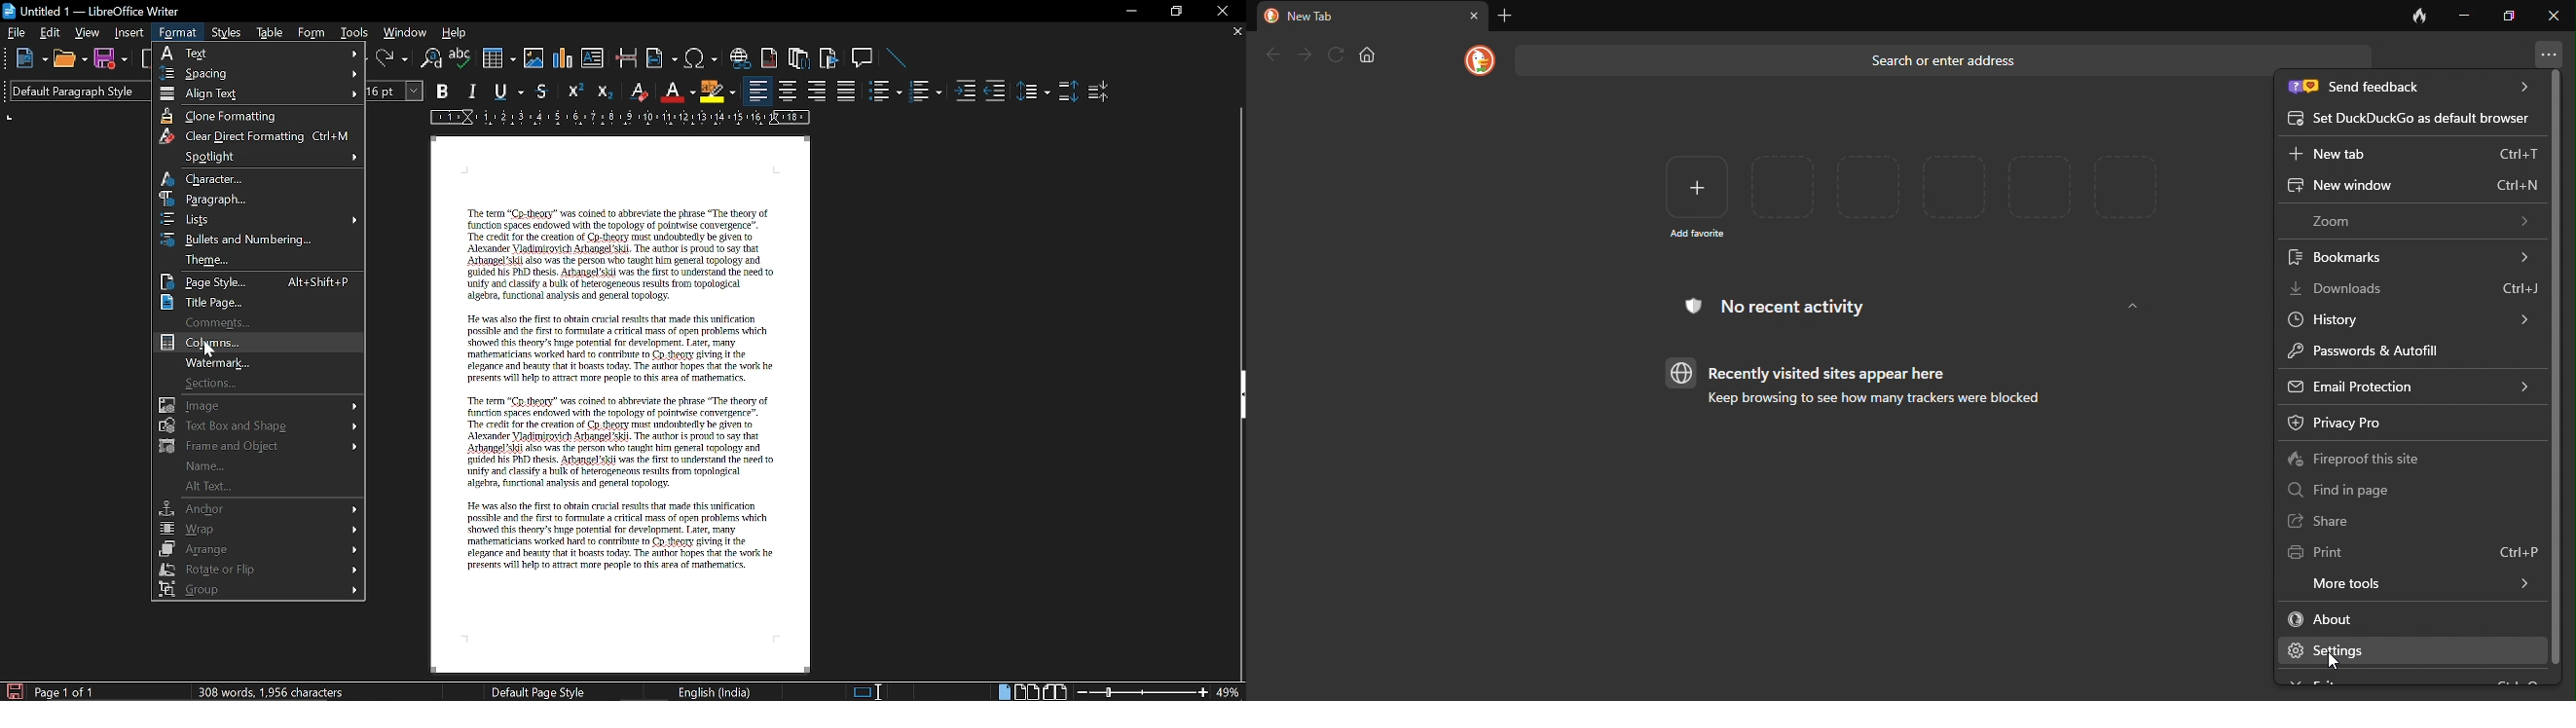  What do you see at coordinates (259, 405) in the screenshot?
I see `Image` at bounding box center [259, 405].